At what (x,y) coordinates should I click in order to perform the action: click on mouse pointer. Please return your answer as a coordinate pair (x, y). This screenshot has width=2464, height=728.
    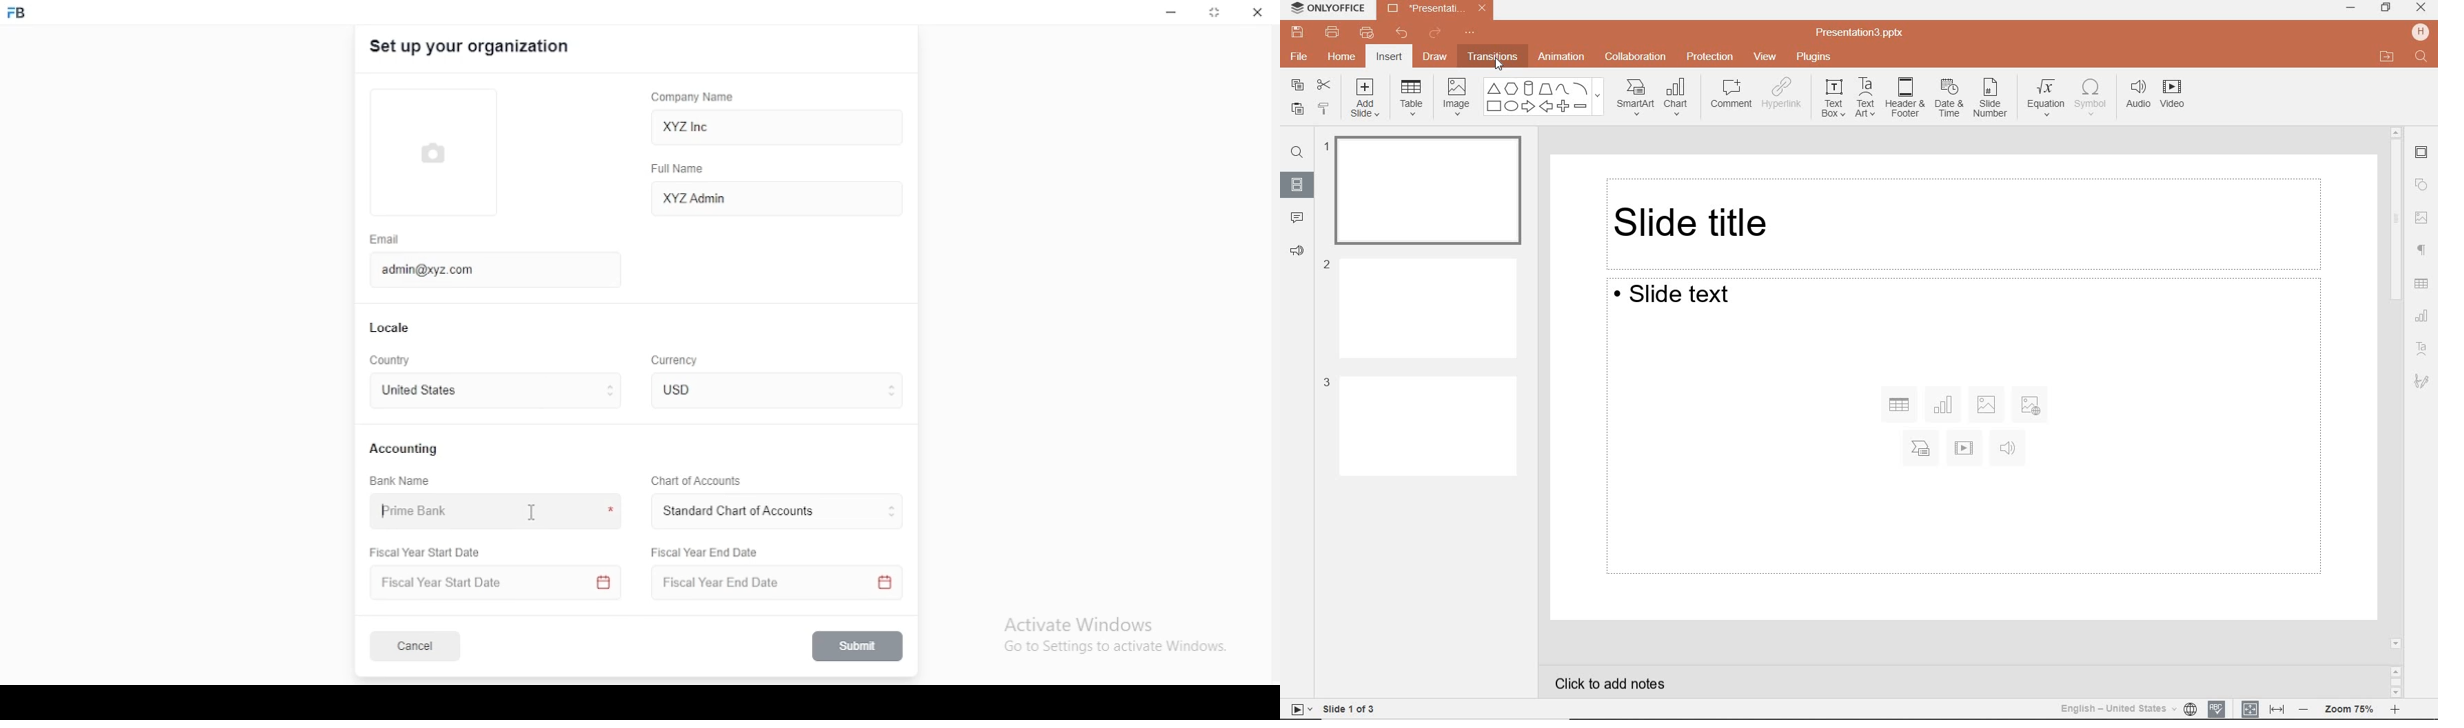
    Looking at the image, I should click on (534, 513).